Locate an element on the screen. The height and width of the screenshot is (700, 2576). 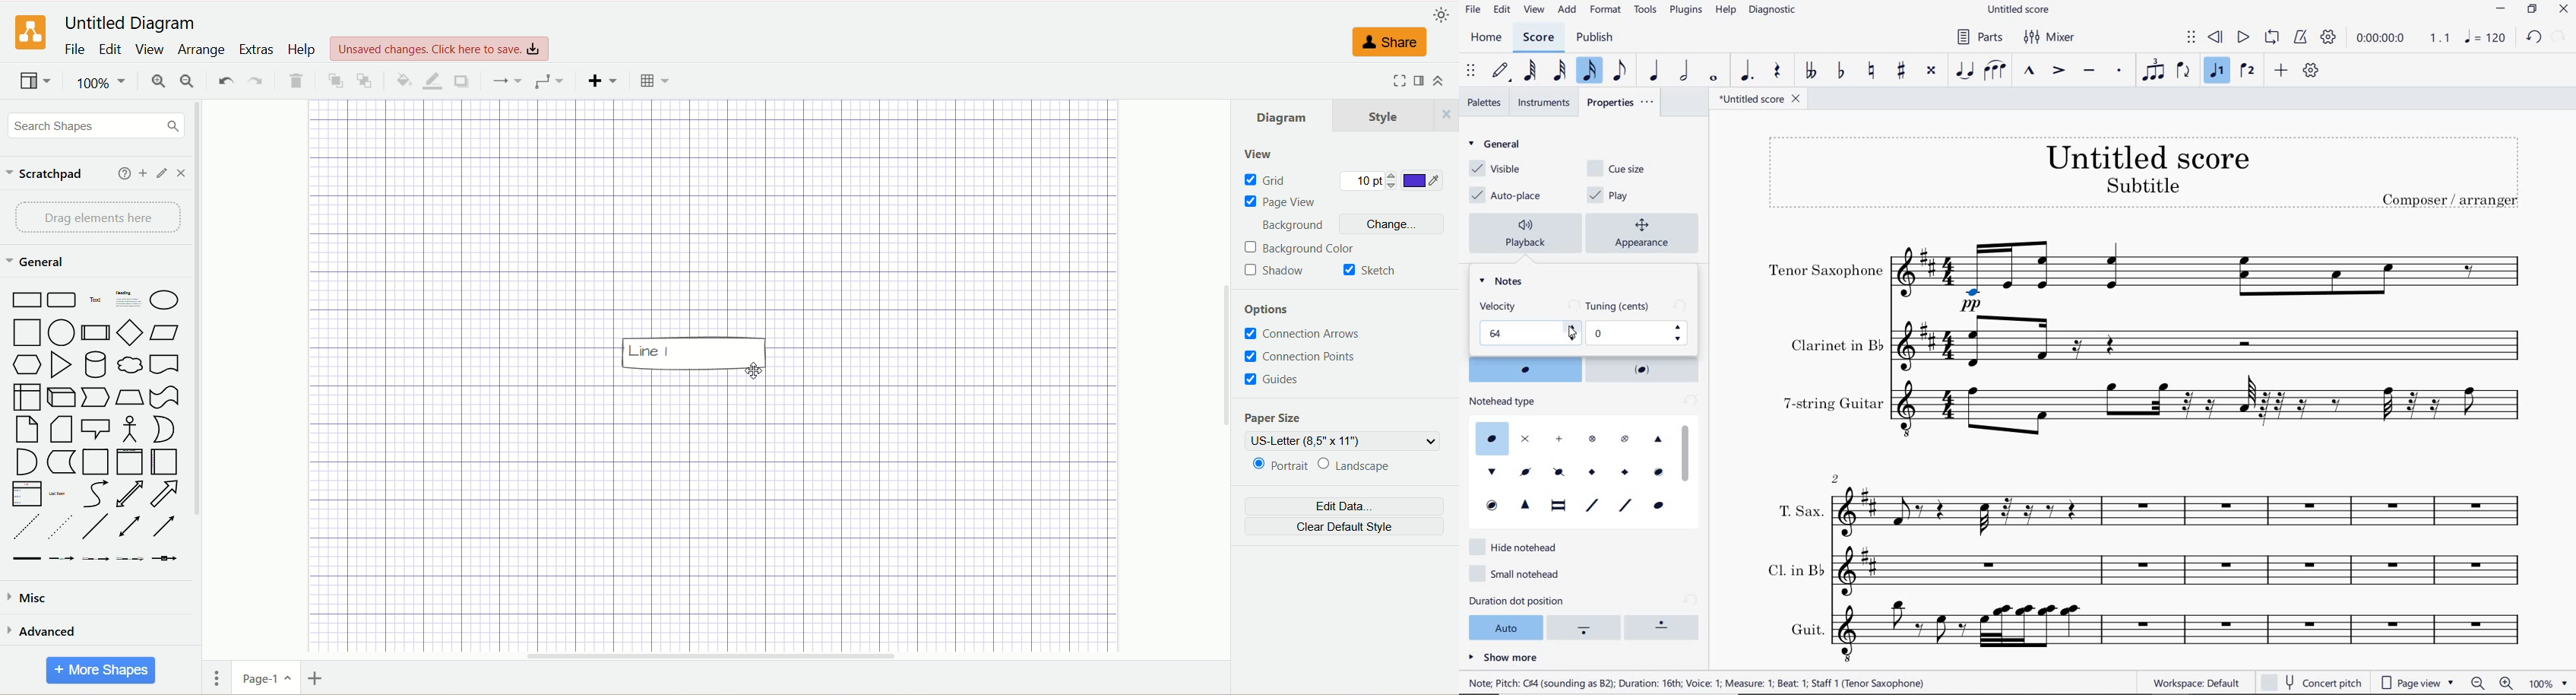
7-string guitar is located at coordinates (2213, 413).